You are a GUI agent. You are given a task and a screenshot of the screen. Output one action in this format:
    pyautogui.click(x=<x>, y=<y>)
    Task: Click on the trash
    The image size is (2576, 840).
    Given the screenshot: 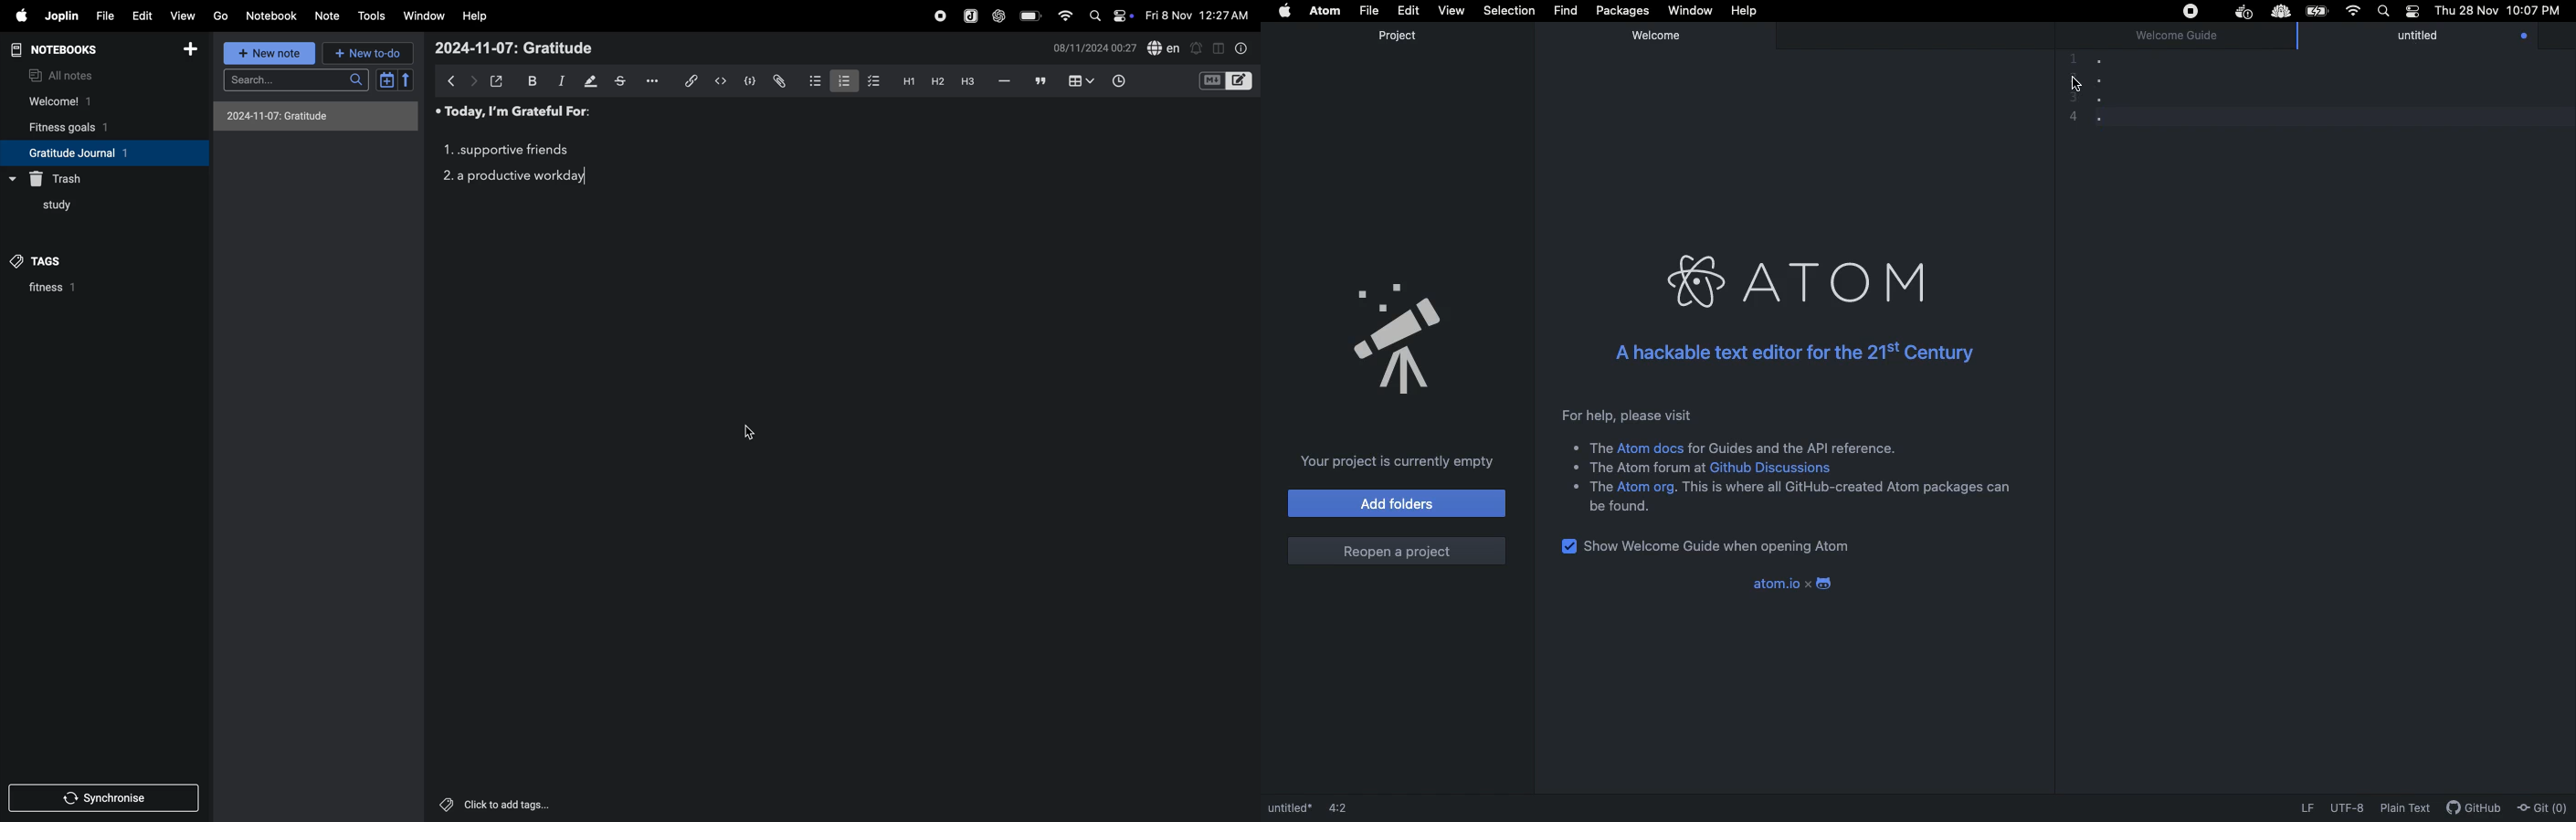 What is the action you would take?
    pyautogui.click(x=62, y=177)
    